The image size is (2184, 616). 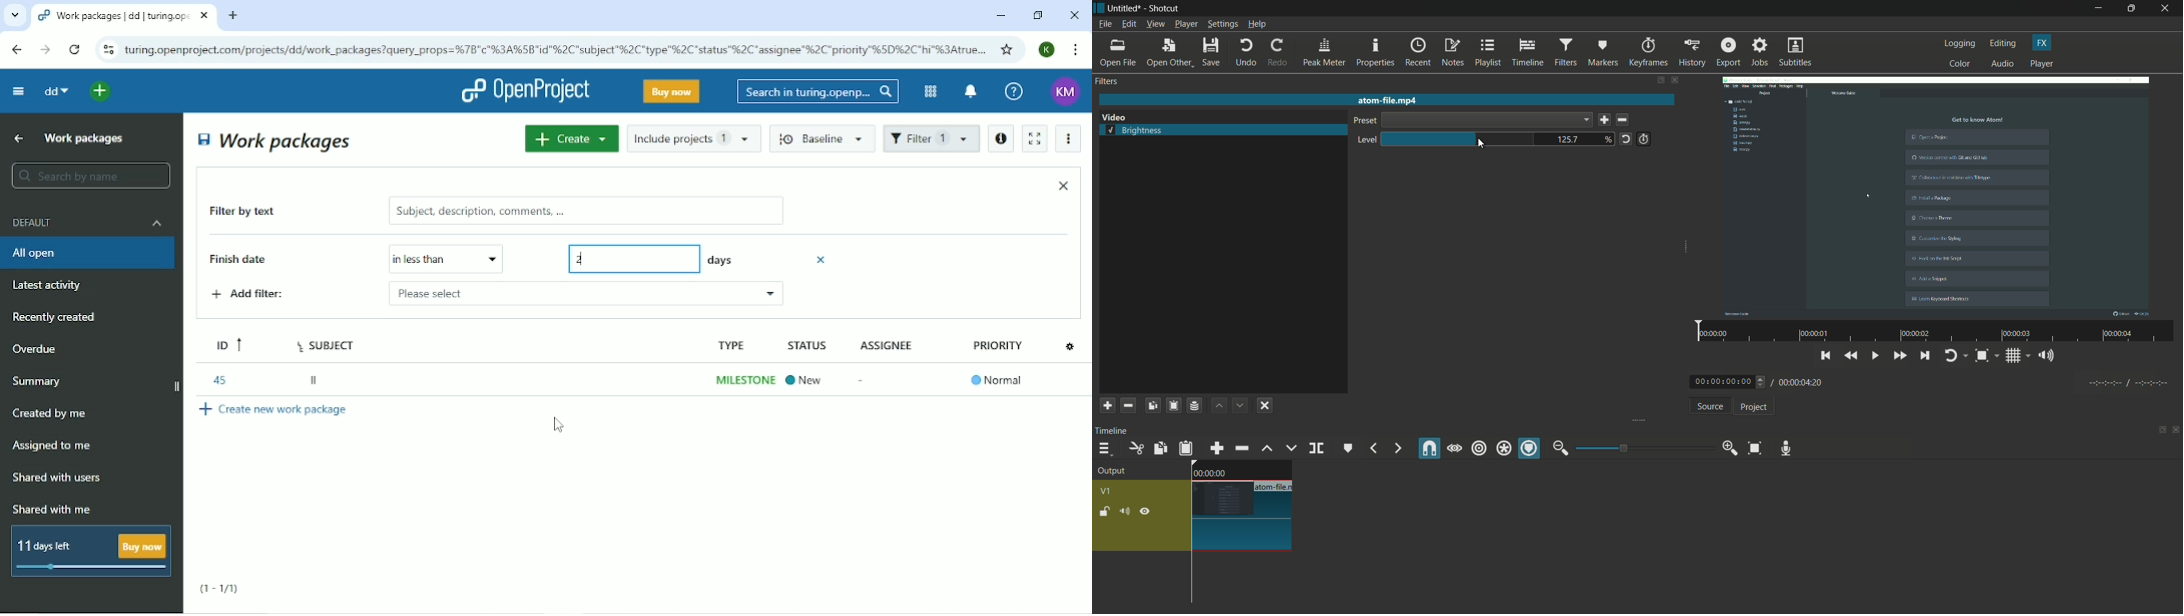 What do you see at coordinates (2127, 381) in the screenshot?
I see `timecodes` at bounding box center [2127, 381].